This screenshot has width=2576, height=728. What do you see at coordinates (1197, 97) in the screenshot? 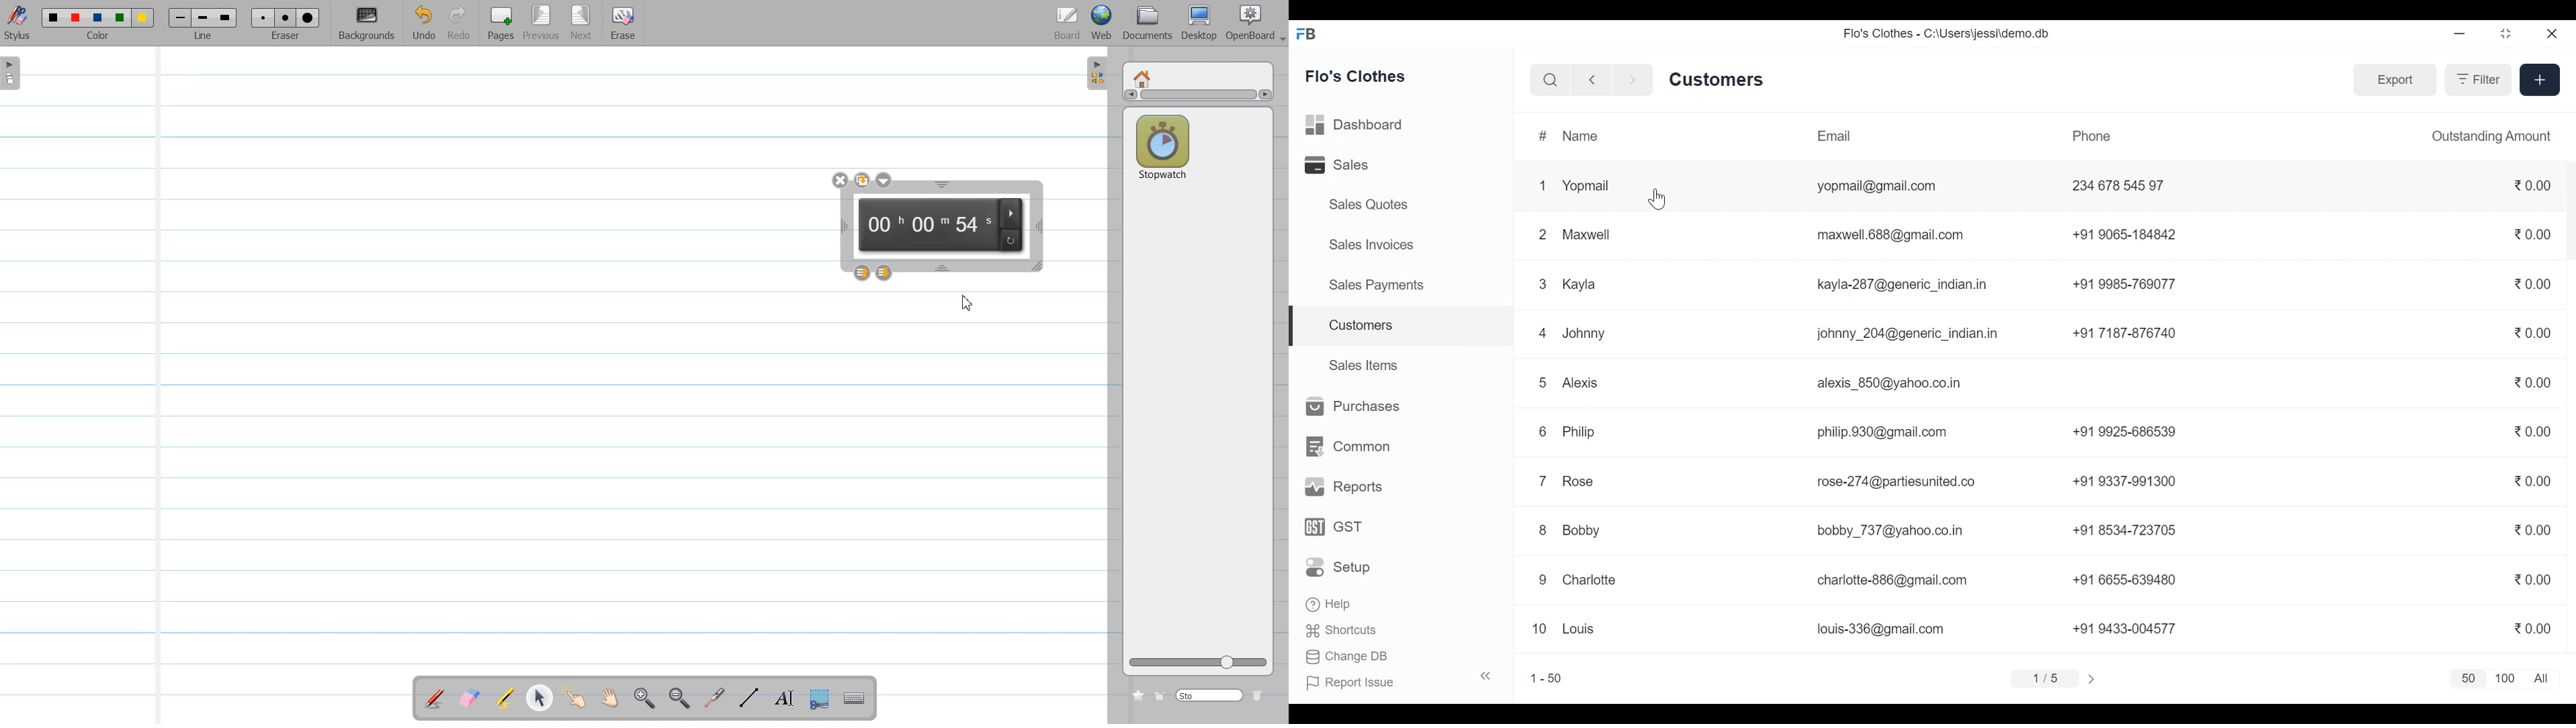
I see `Vertical scroll bar` at bounding box center [1197, 97].